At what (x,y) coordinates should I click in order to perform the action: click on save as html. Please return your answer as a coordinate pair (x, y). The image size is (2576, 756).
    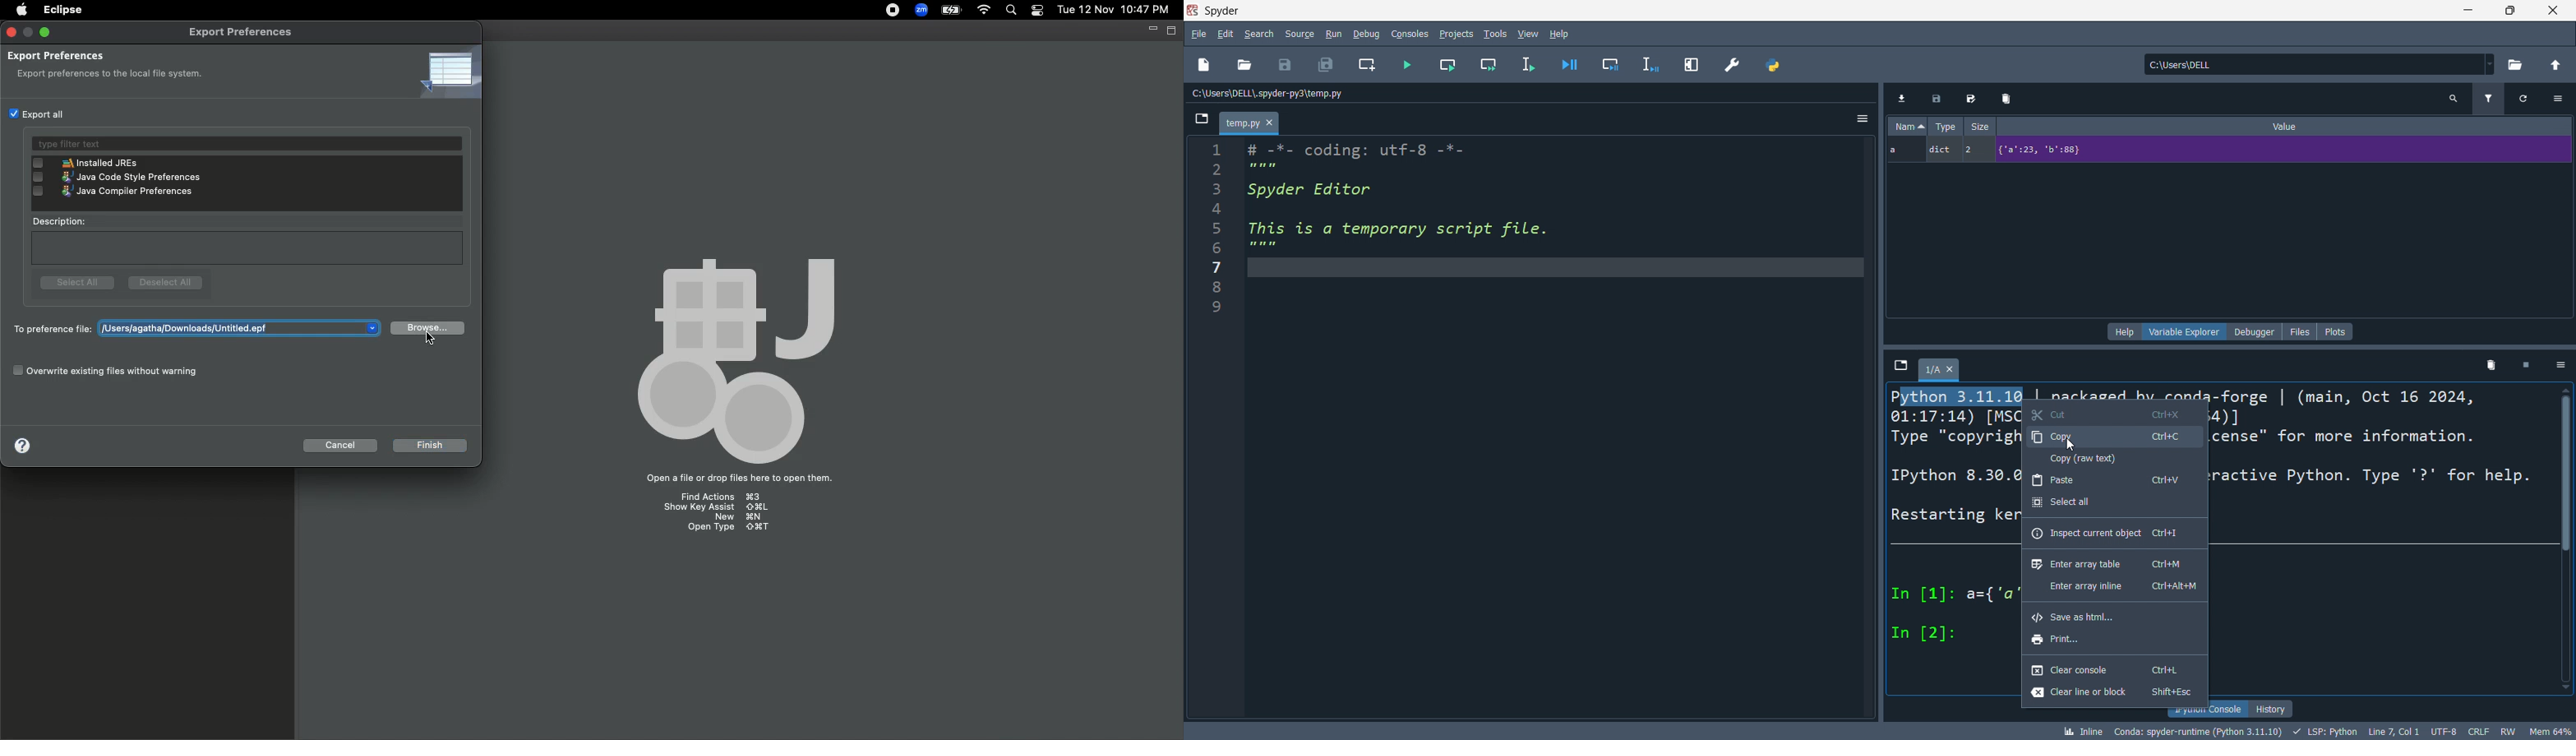
    Looking at the image, I should click on (2112, 617).